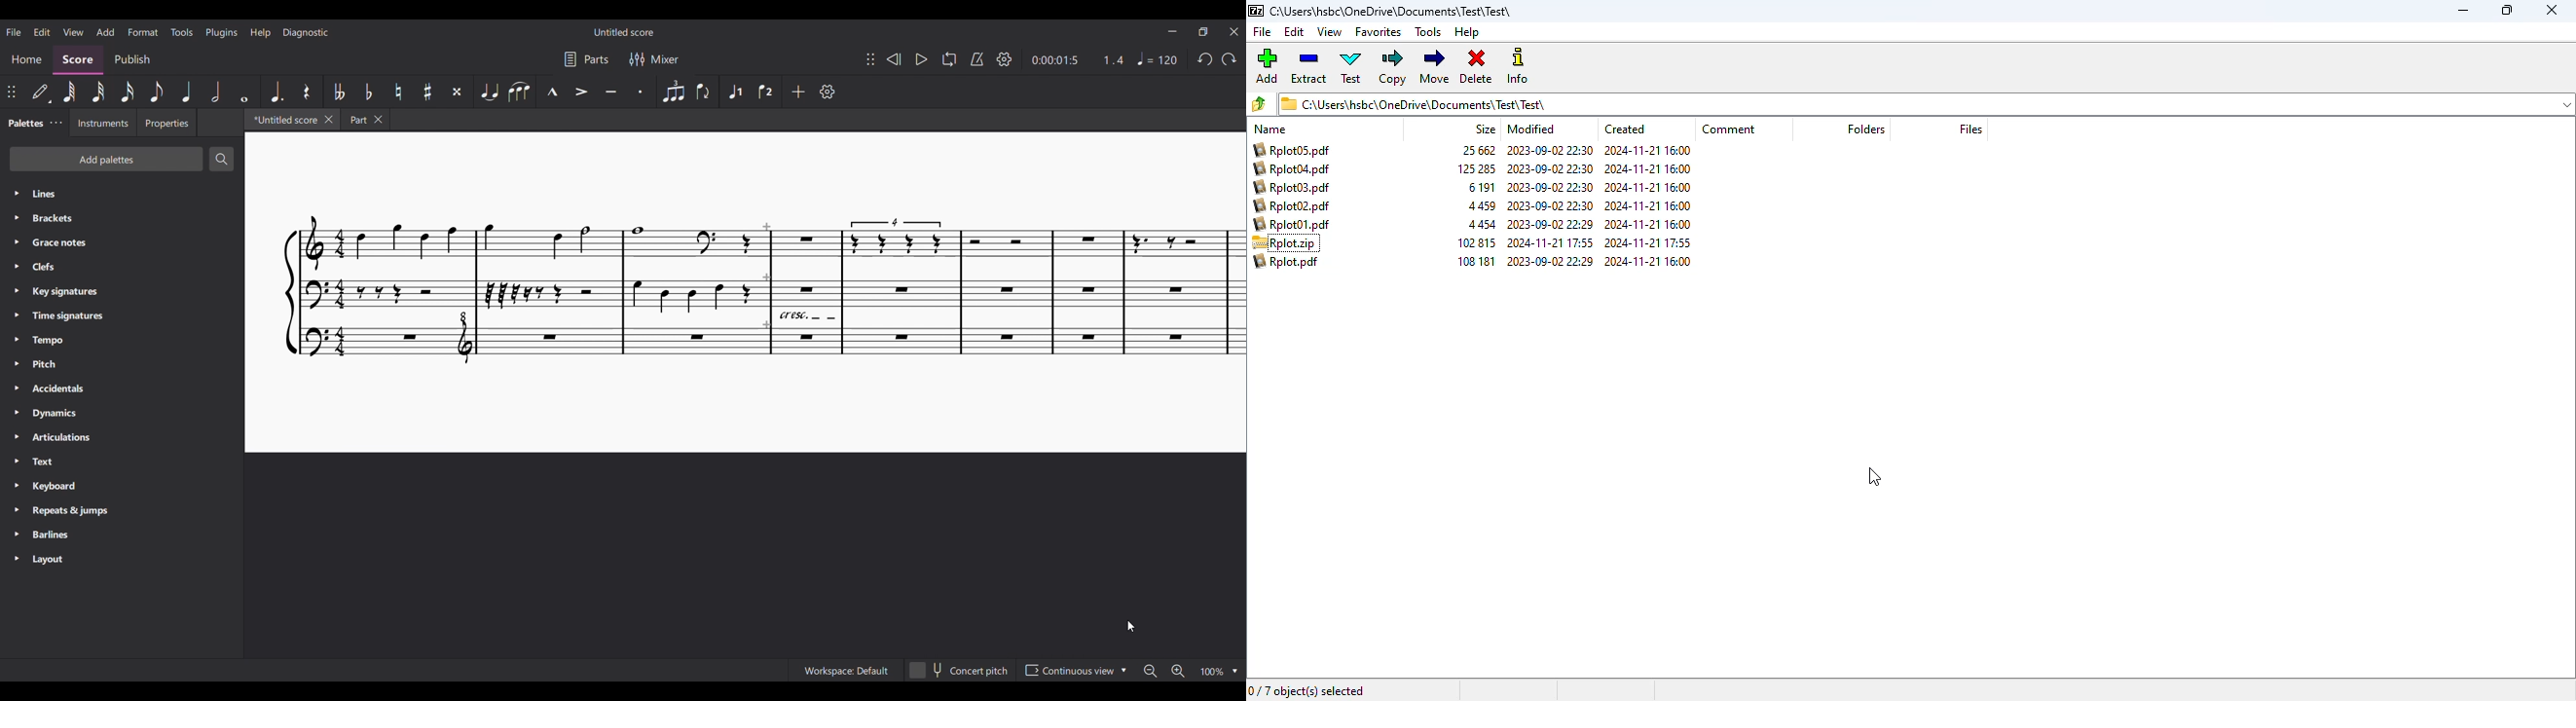 The width and height of the screenshot is (2576, 728). What do you see at coordinates (215, 92) in the screenshot?
I see `Half note` at bounding box center [215, 92].